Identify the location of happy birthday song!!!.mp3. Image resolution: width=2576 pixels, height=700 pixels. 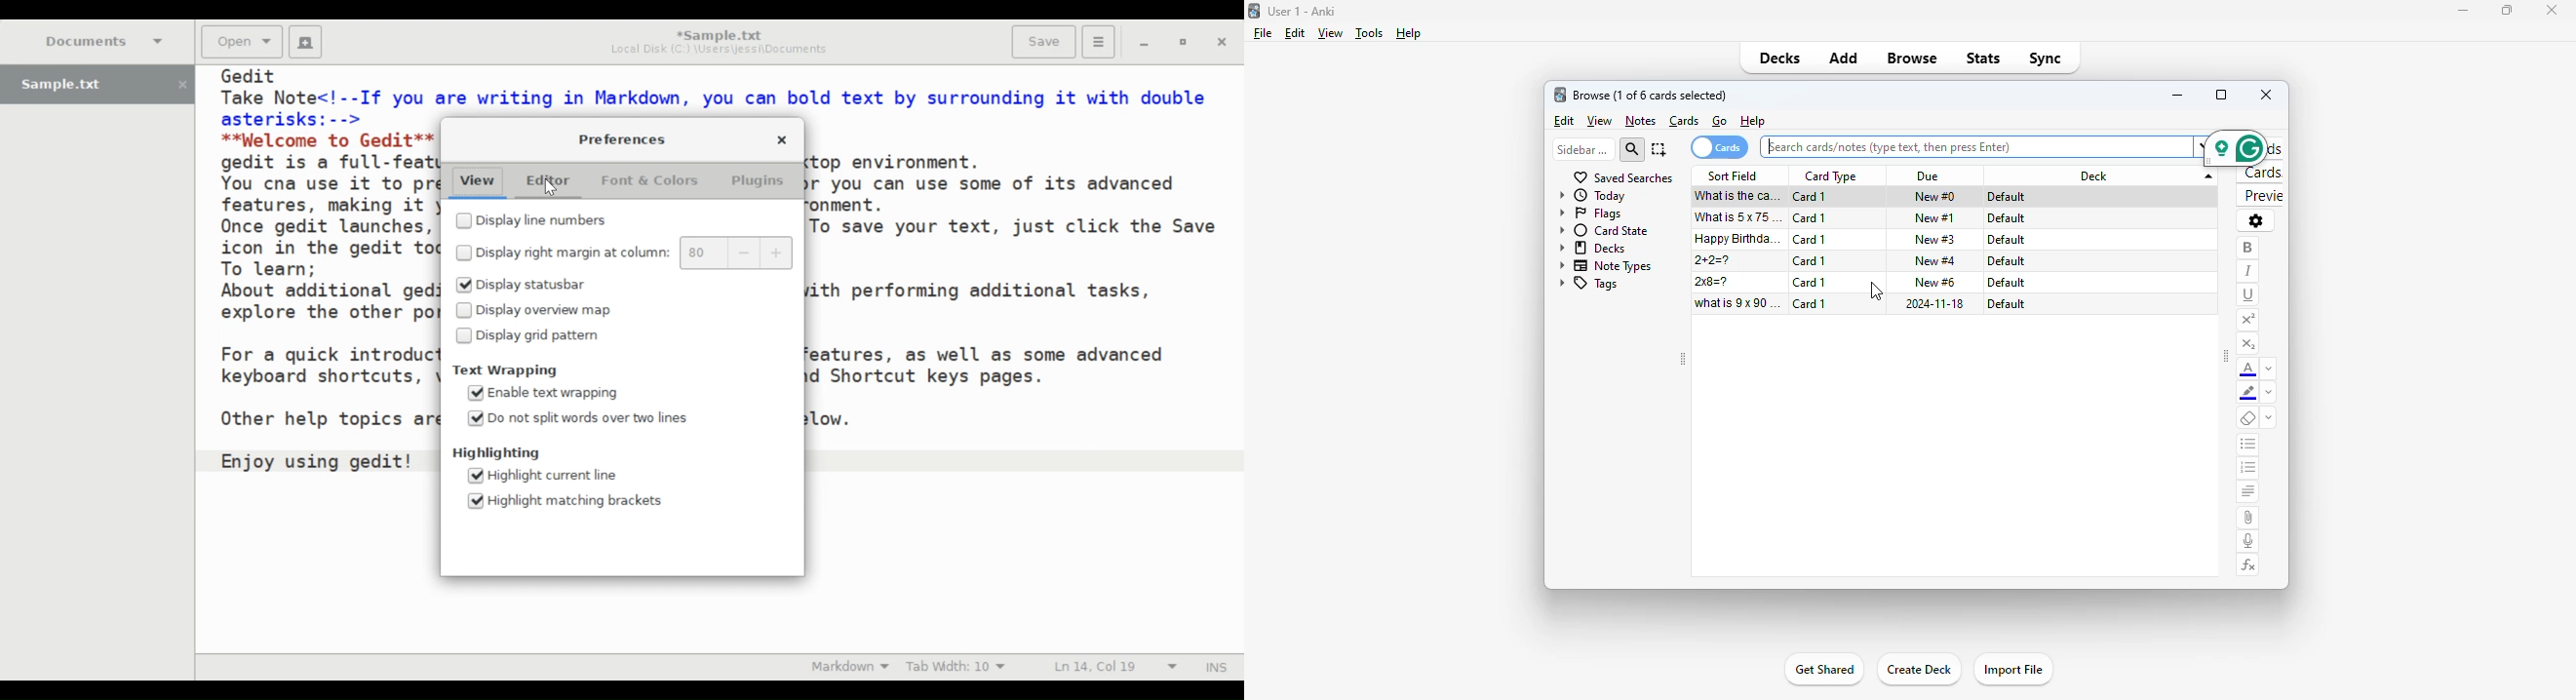
(1738, 239).